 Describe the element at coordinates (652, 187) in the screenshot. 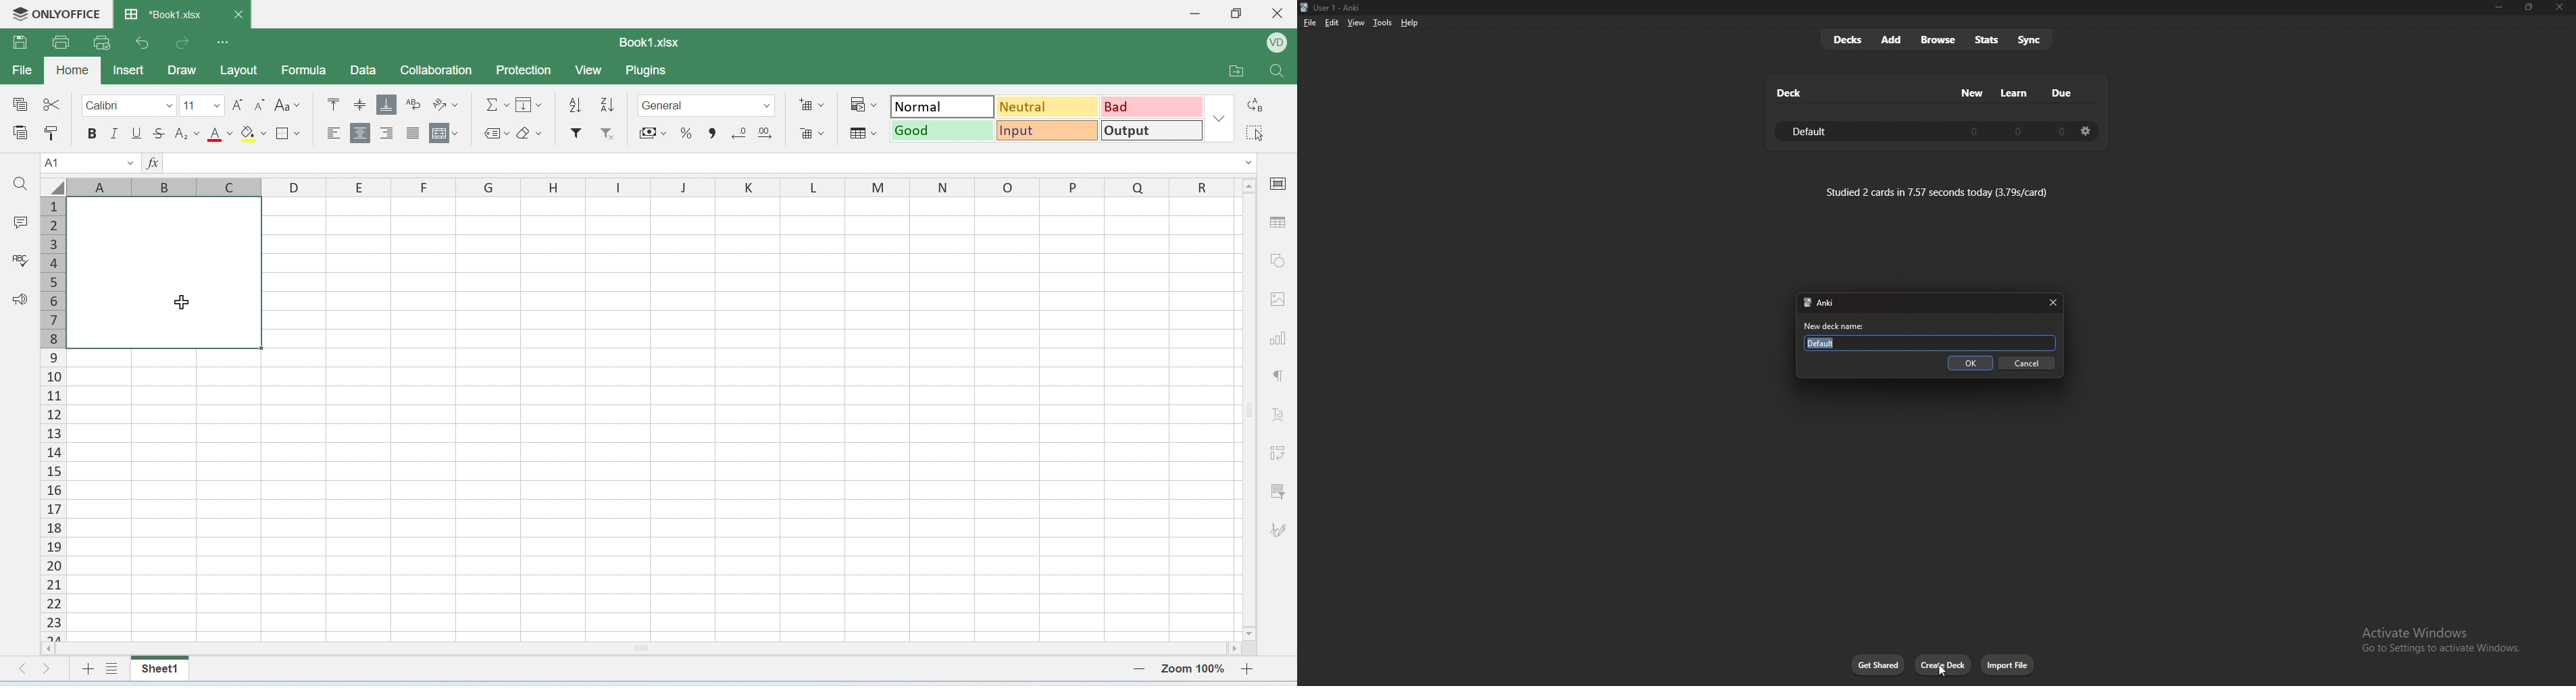

I see `row headers` at that location.